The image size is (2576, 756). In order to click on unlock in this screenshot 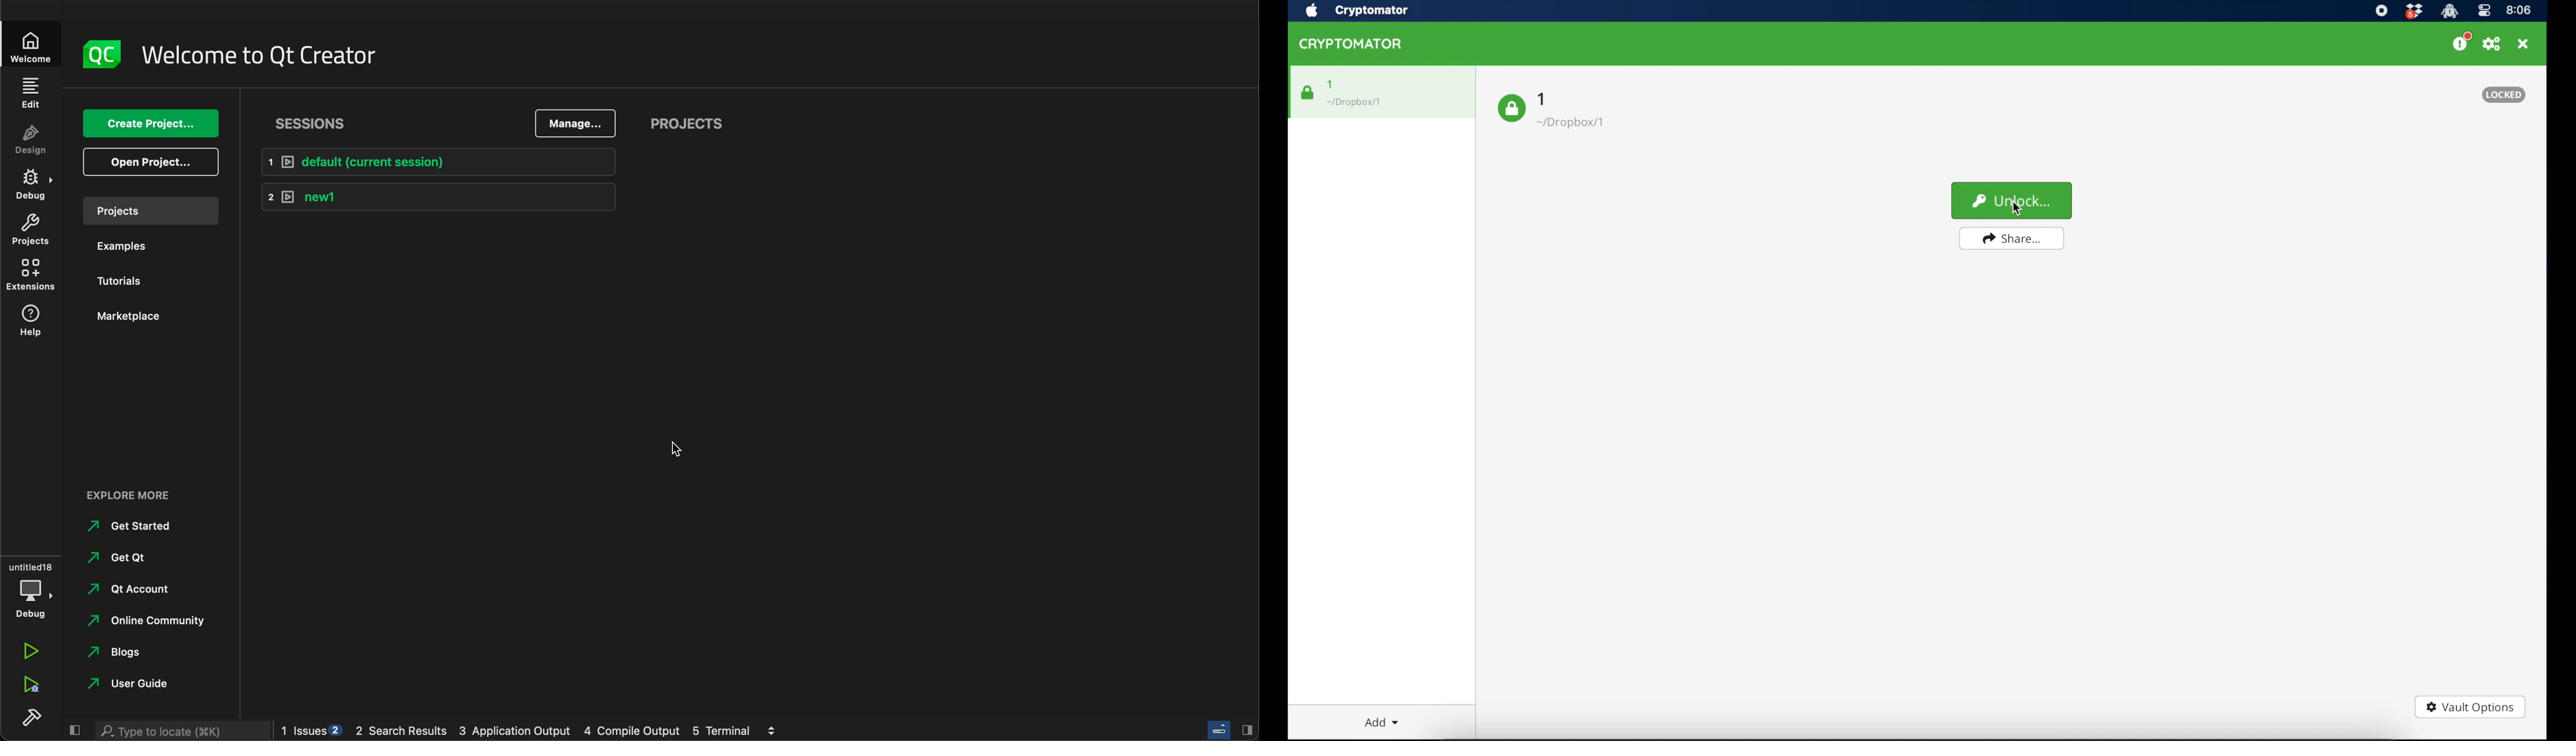, I will do `click(2012, 201)`.